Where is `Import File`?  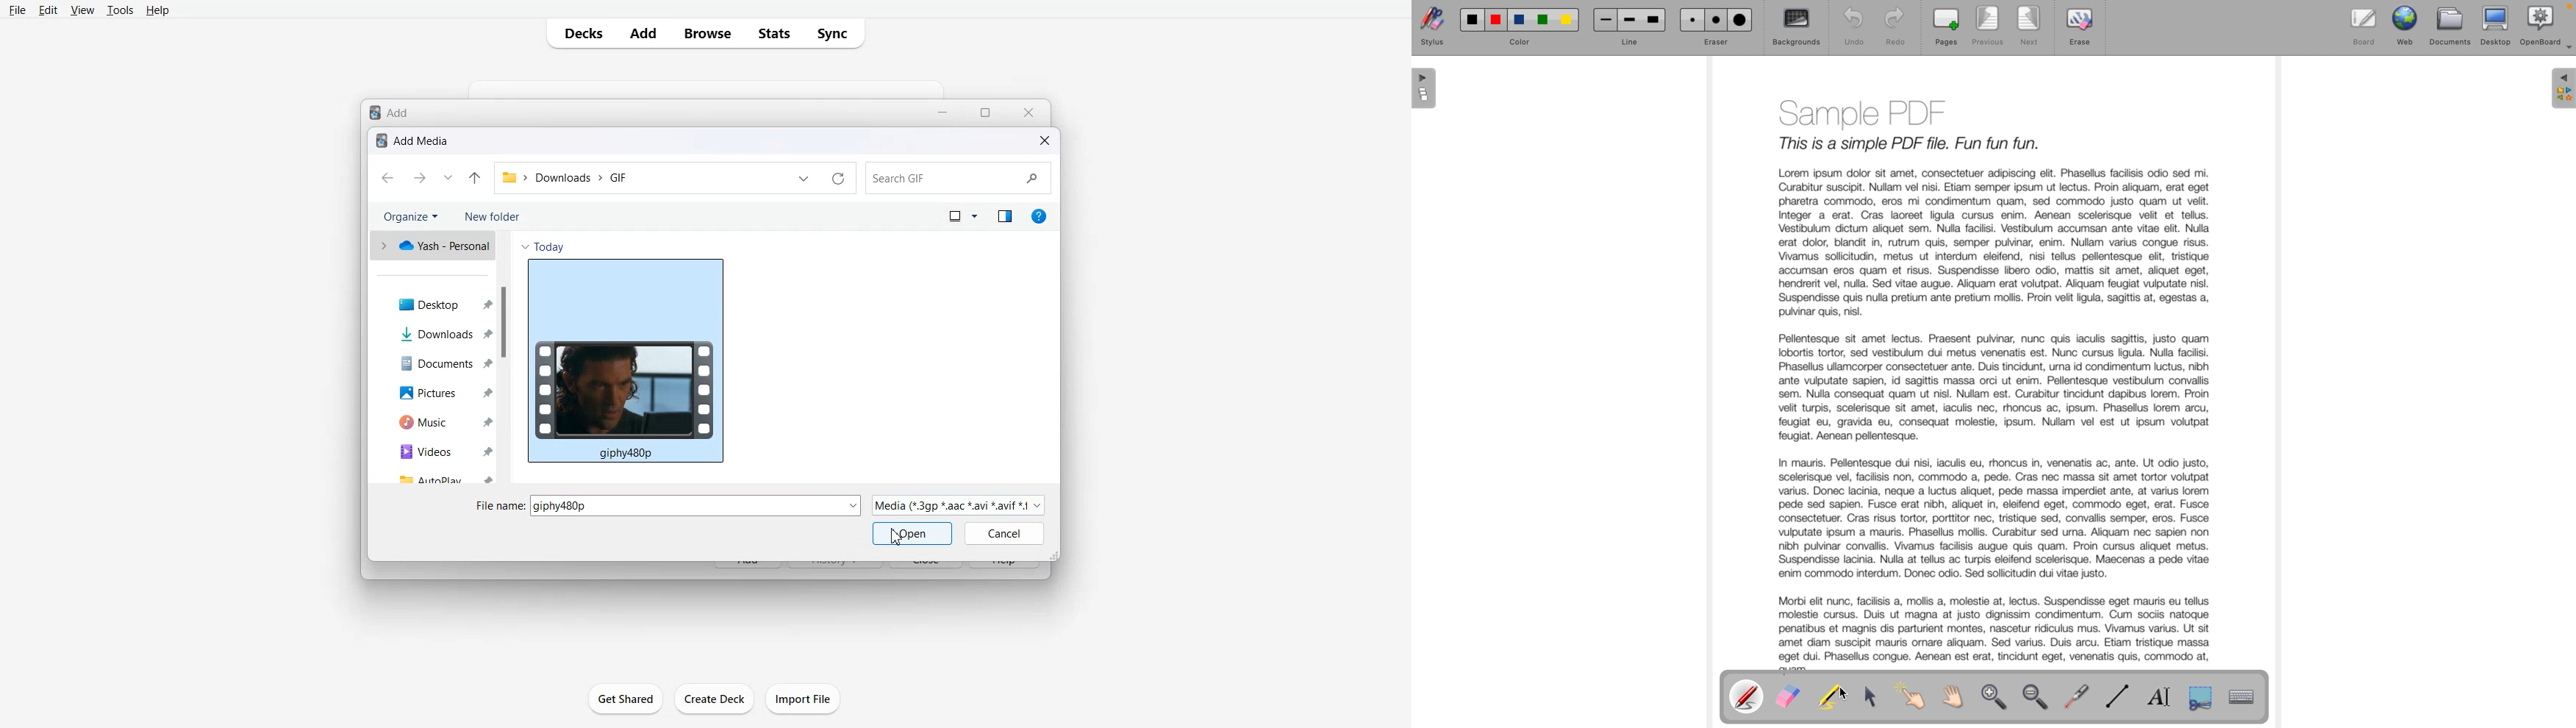 Import File is located at coordinates (804, 699).